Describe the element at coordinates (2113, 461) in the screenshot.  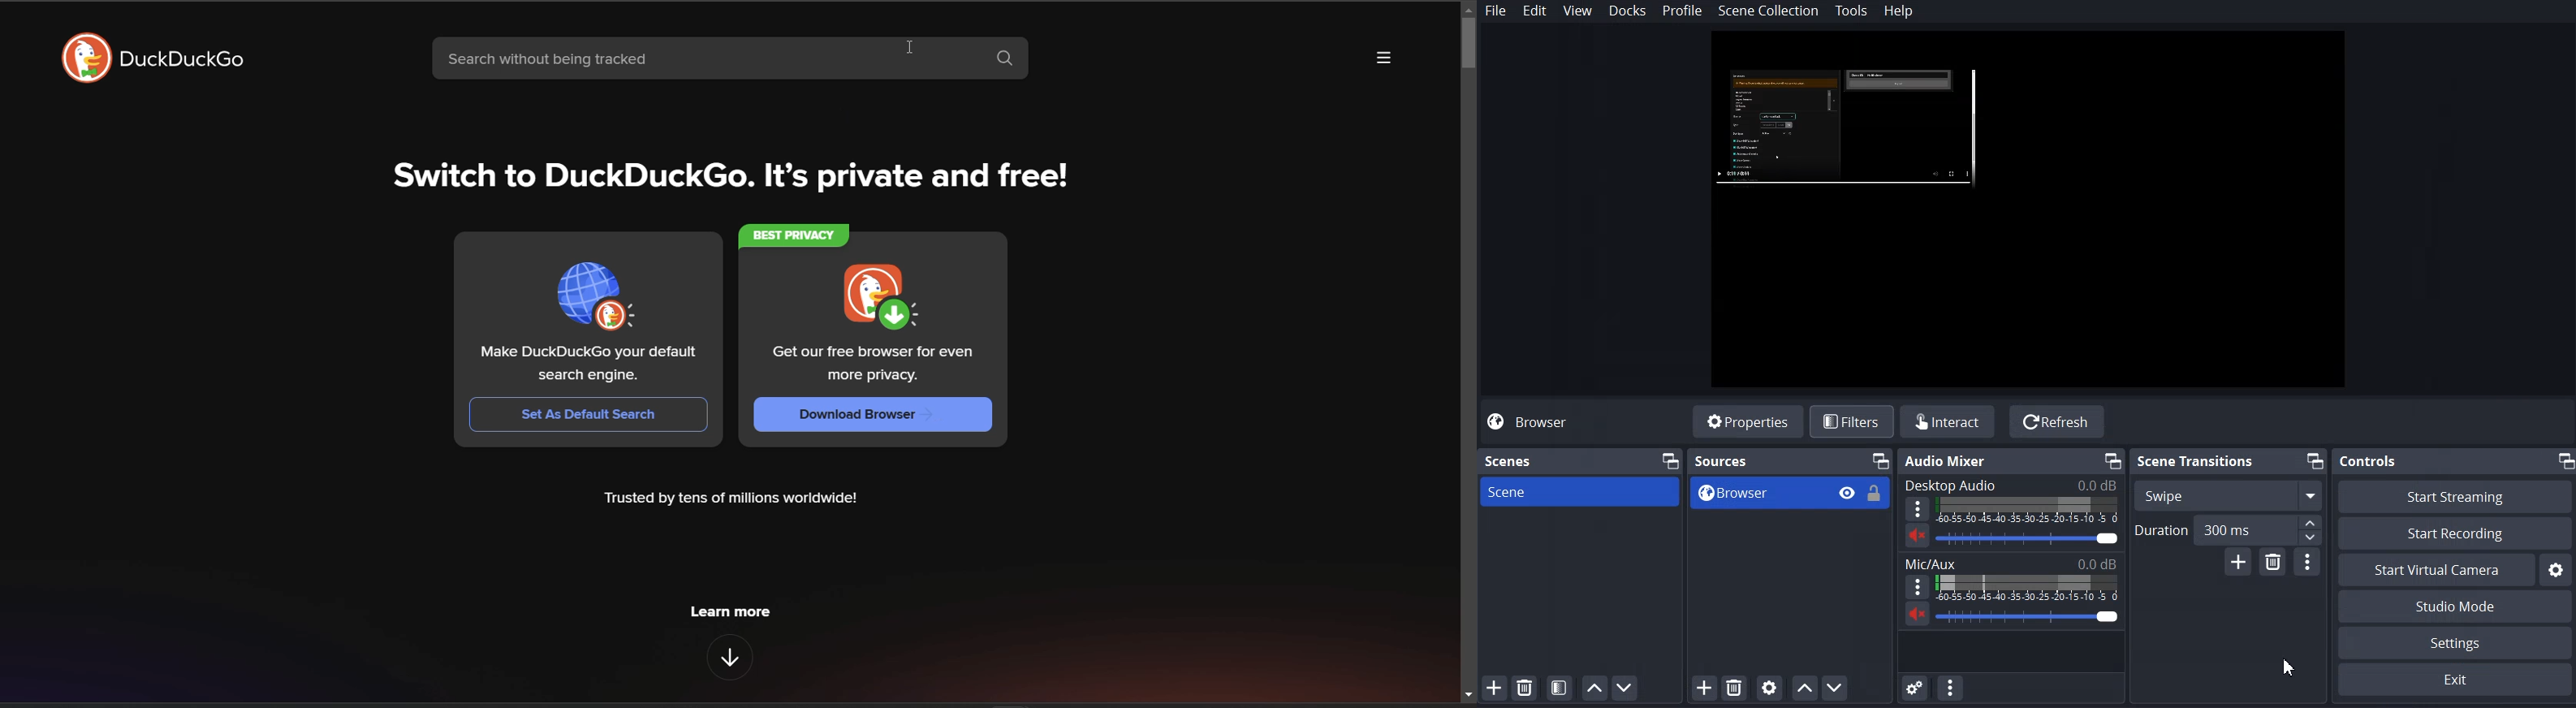
I see `Maximize` at that location.